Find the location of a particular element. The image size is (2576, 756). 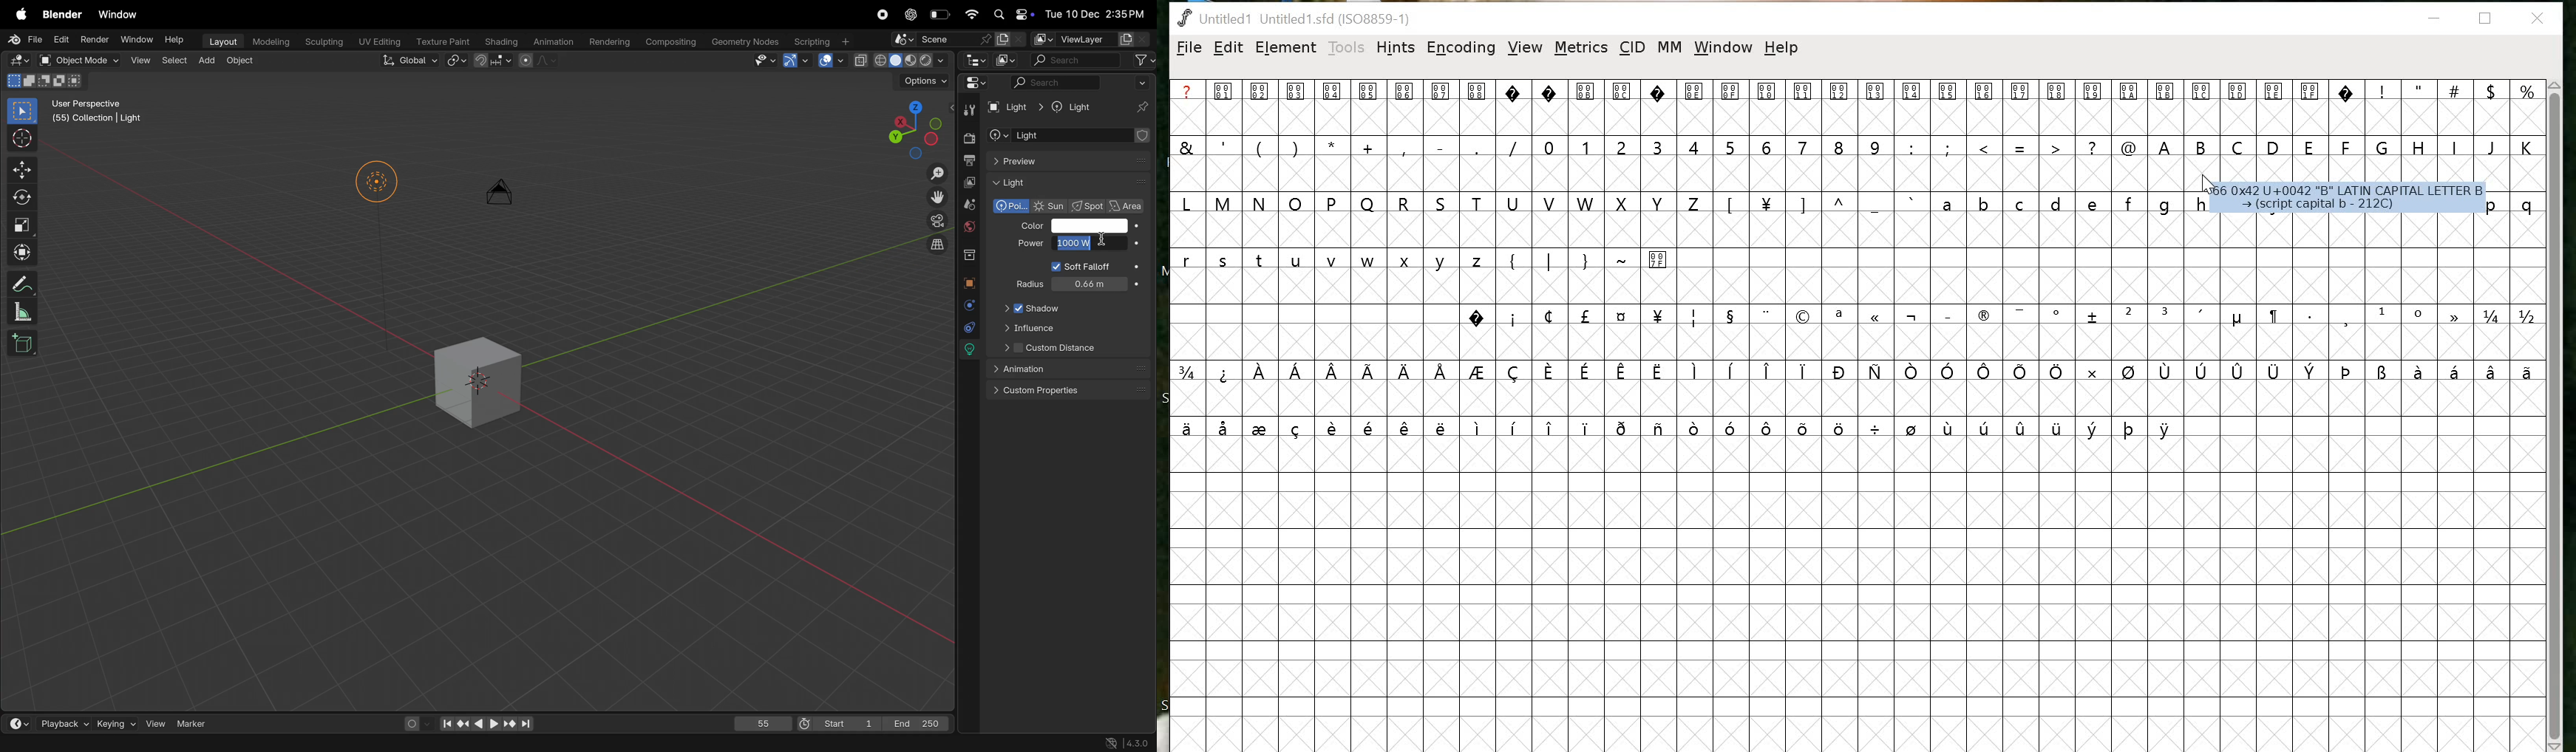

window is located at coordinates (120, 14).